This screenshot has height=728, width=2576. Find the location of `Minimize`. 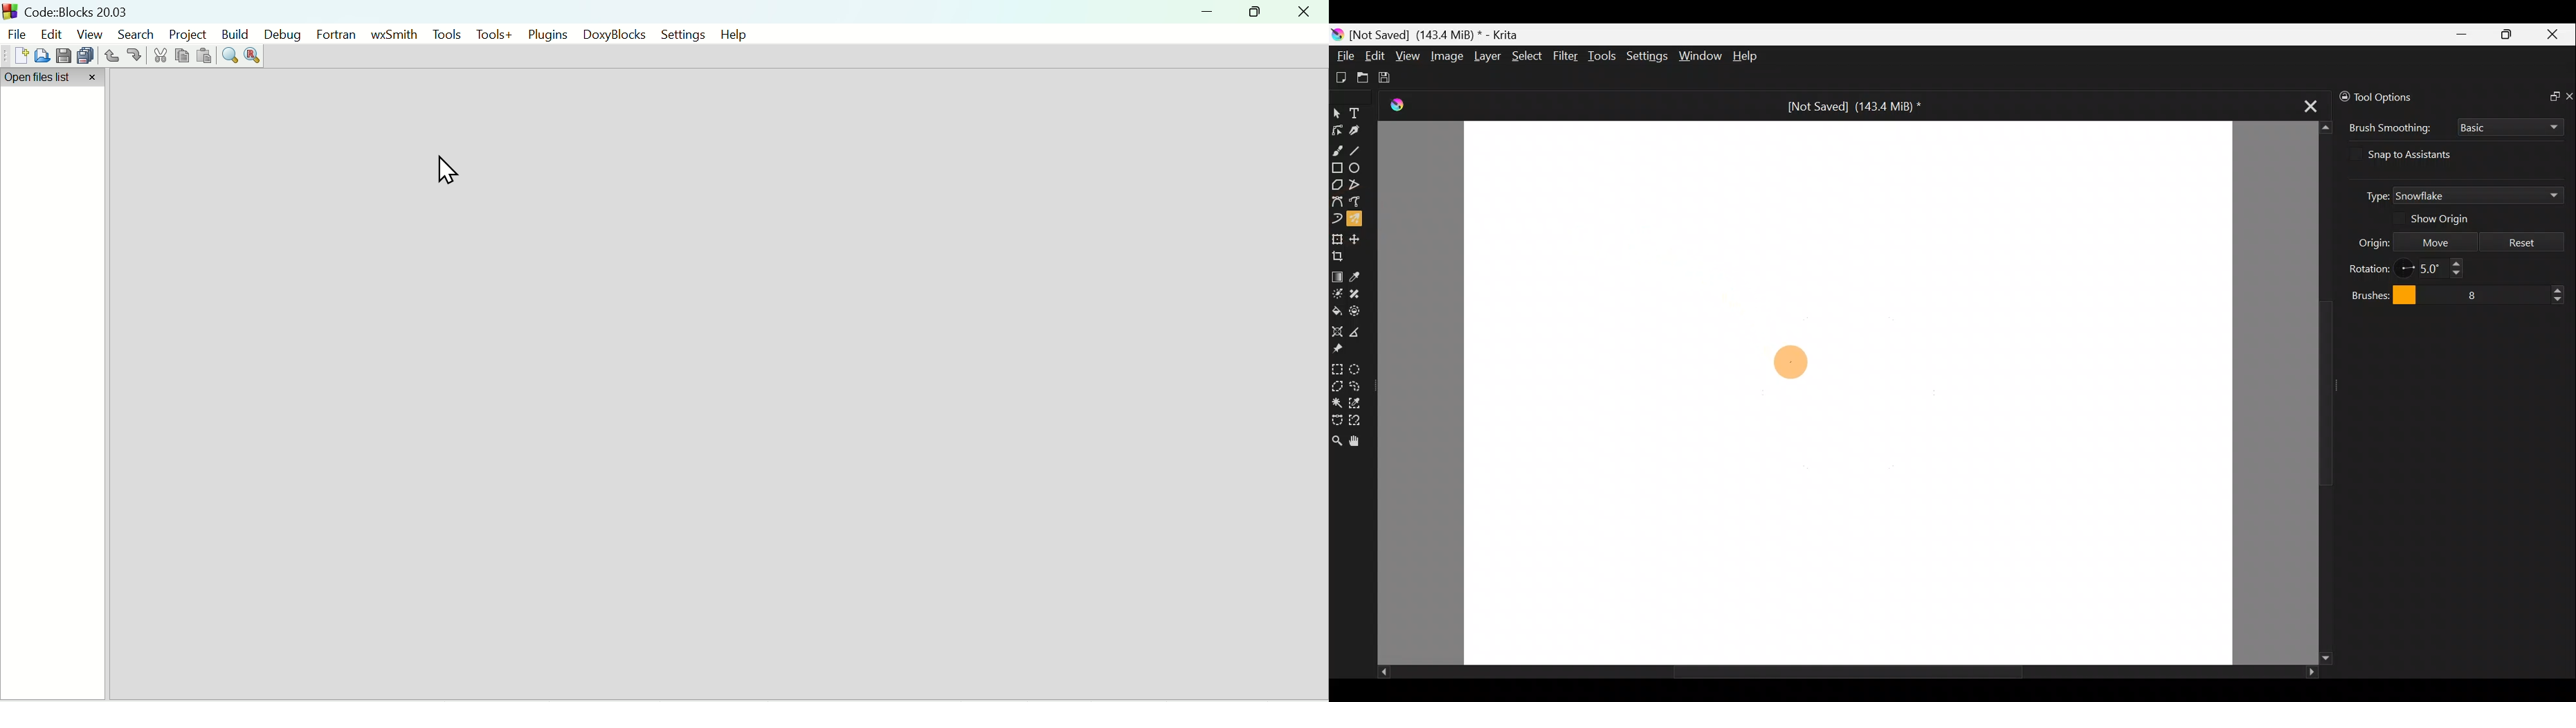

Minimize is located at coordinates (2460, 34).